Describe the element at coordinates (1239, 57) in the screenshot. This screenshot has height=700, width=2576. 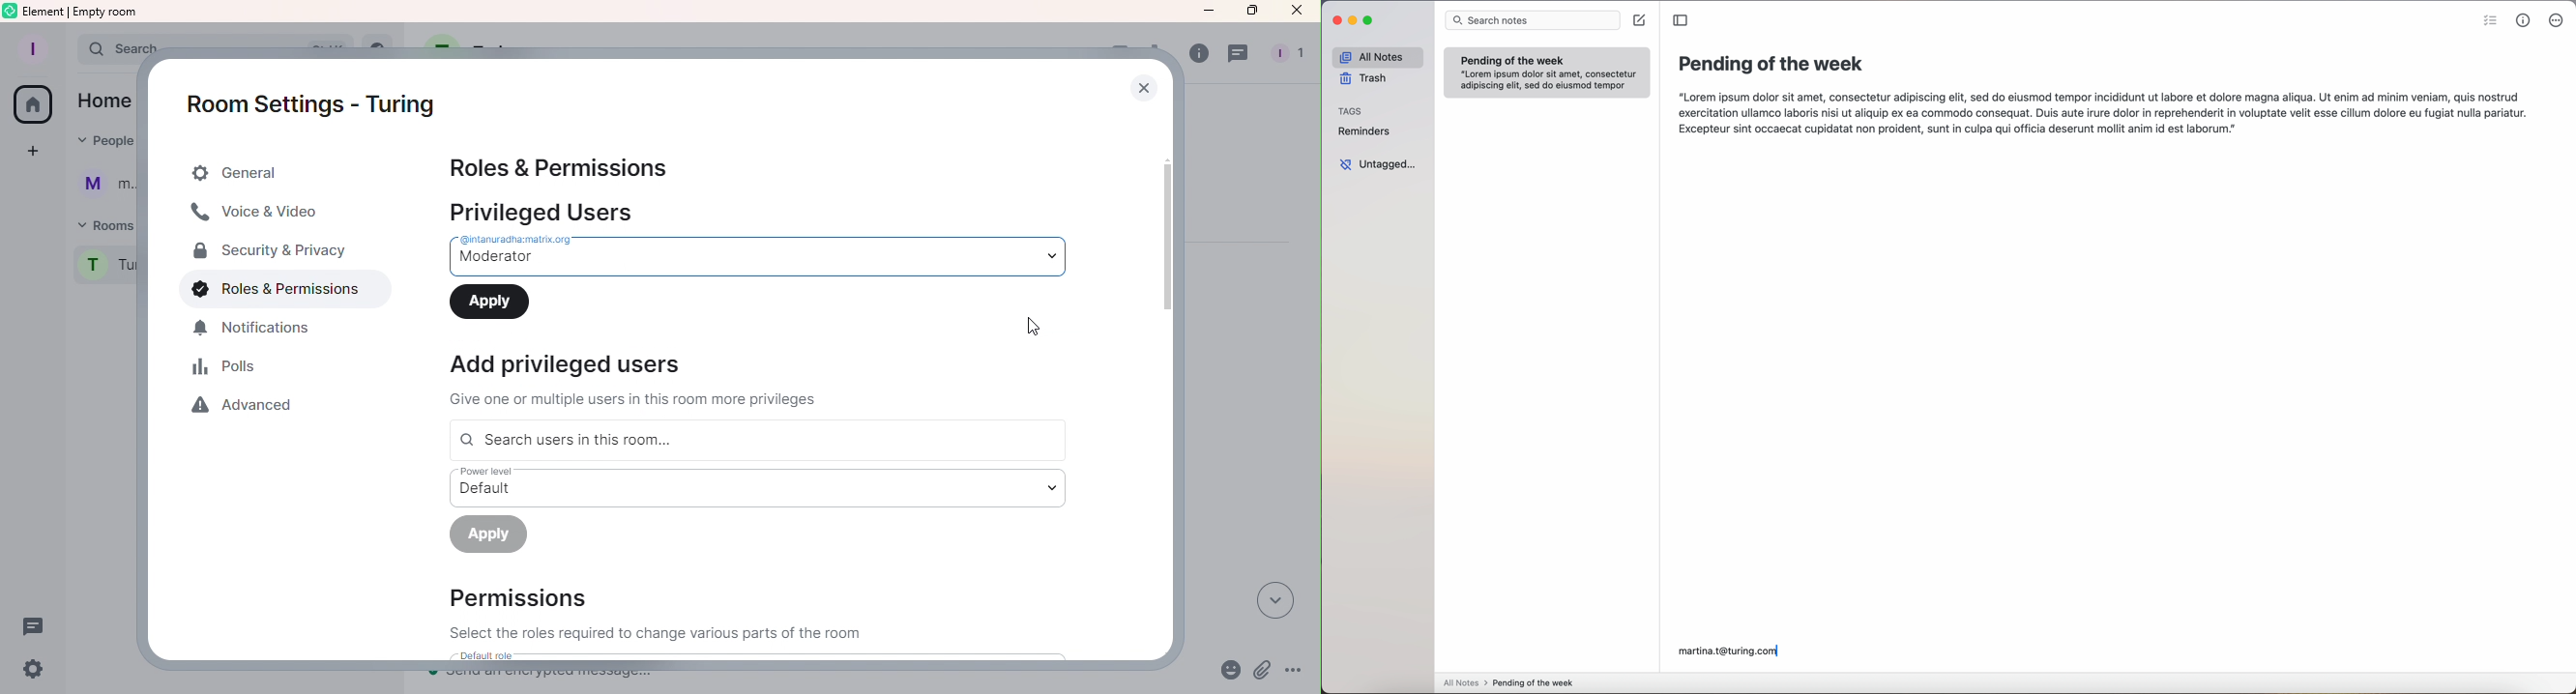
I see `Threads` at that location.